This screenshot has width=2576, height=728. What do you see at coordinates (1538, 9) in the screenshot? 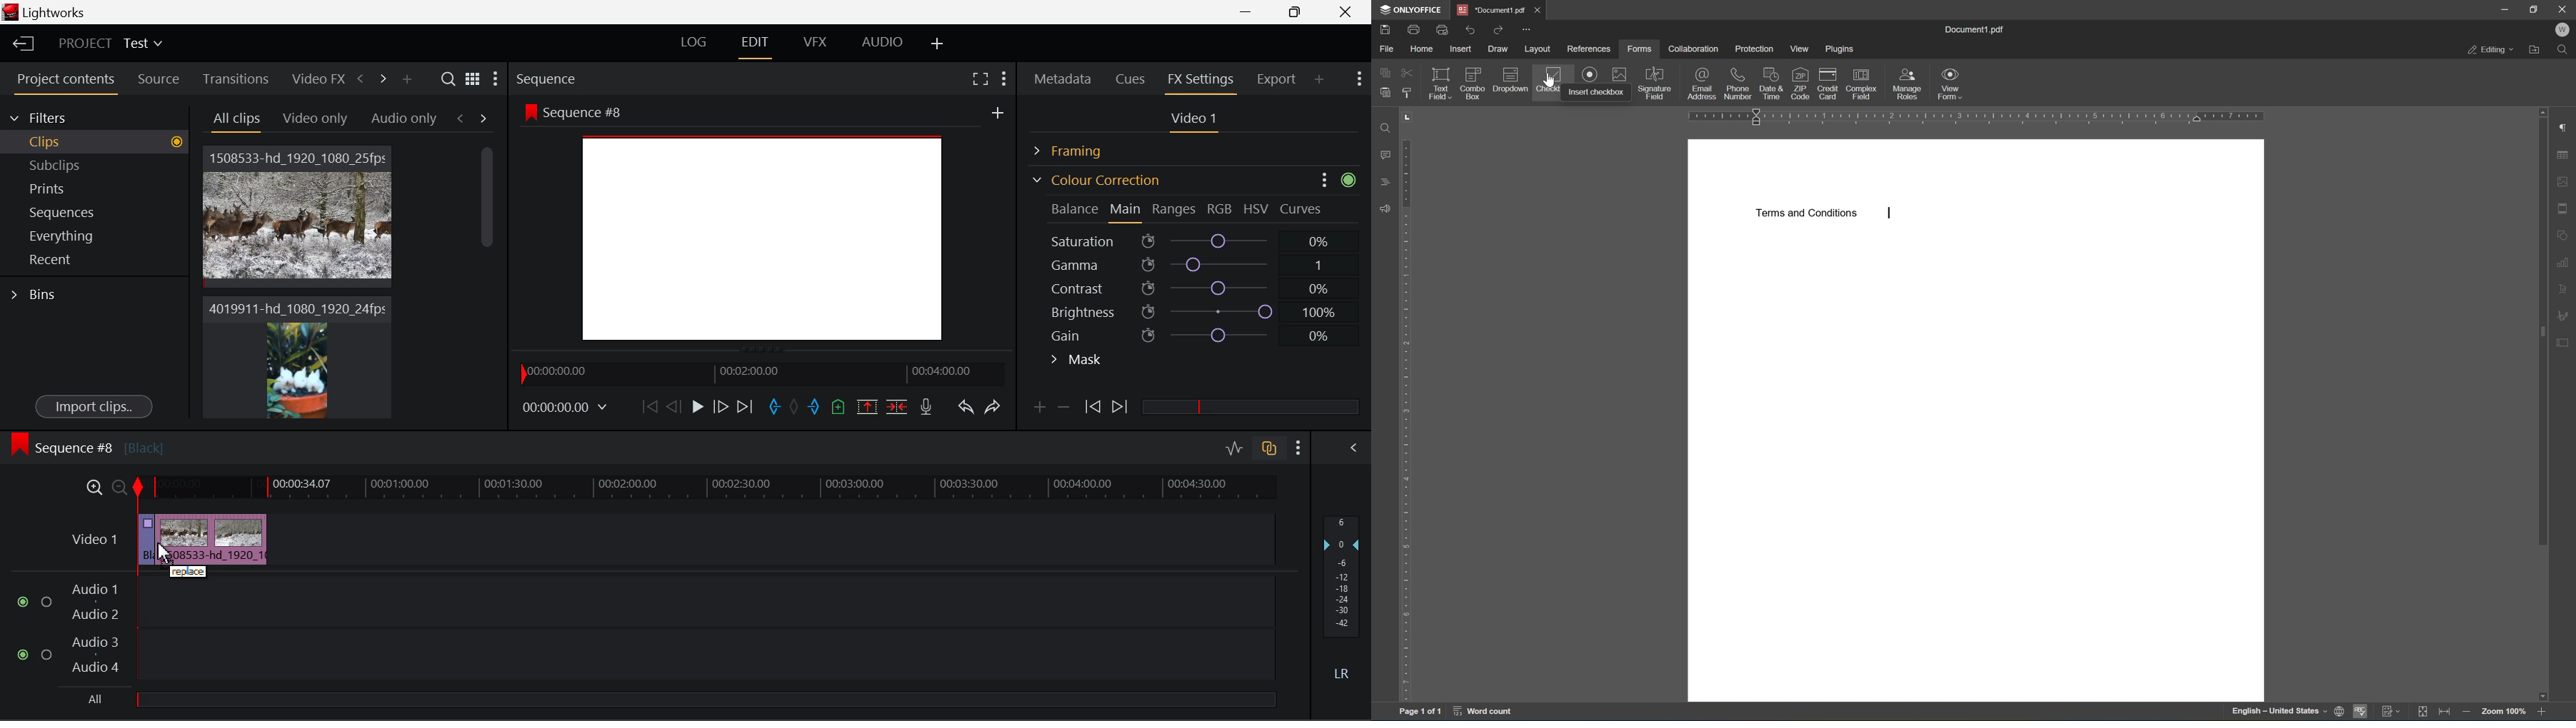
I see `close` at bounding box center [1538, 9].